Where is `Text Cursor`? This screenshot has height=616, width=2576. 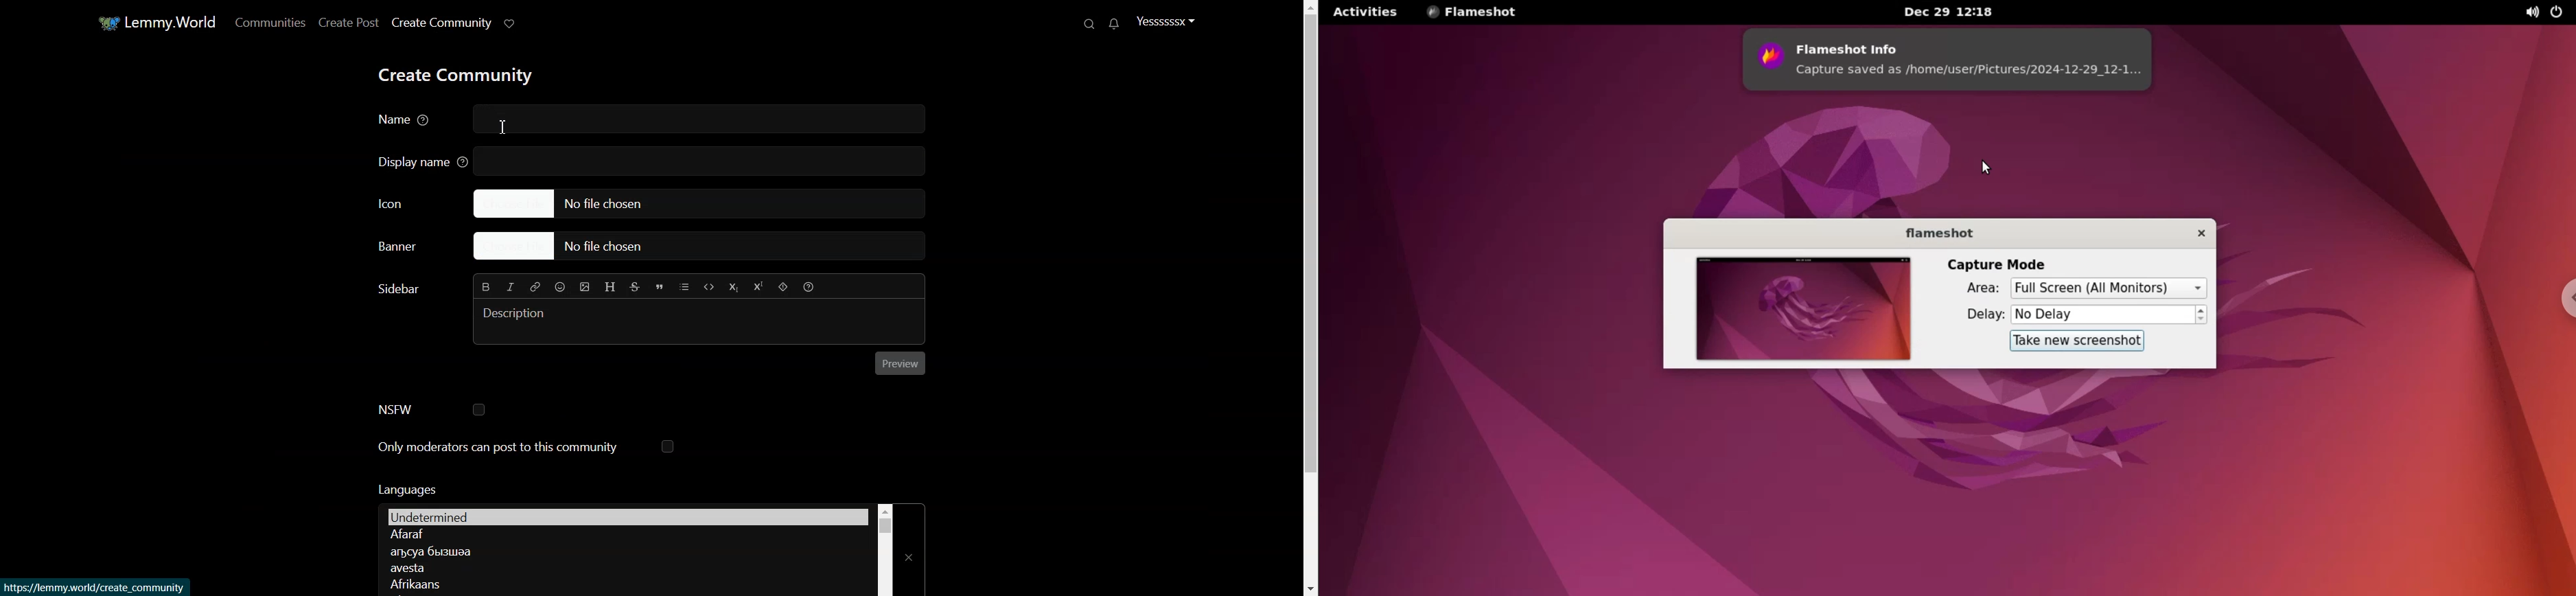 Text Cursor is located at coordinates (502, 125).